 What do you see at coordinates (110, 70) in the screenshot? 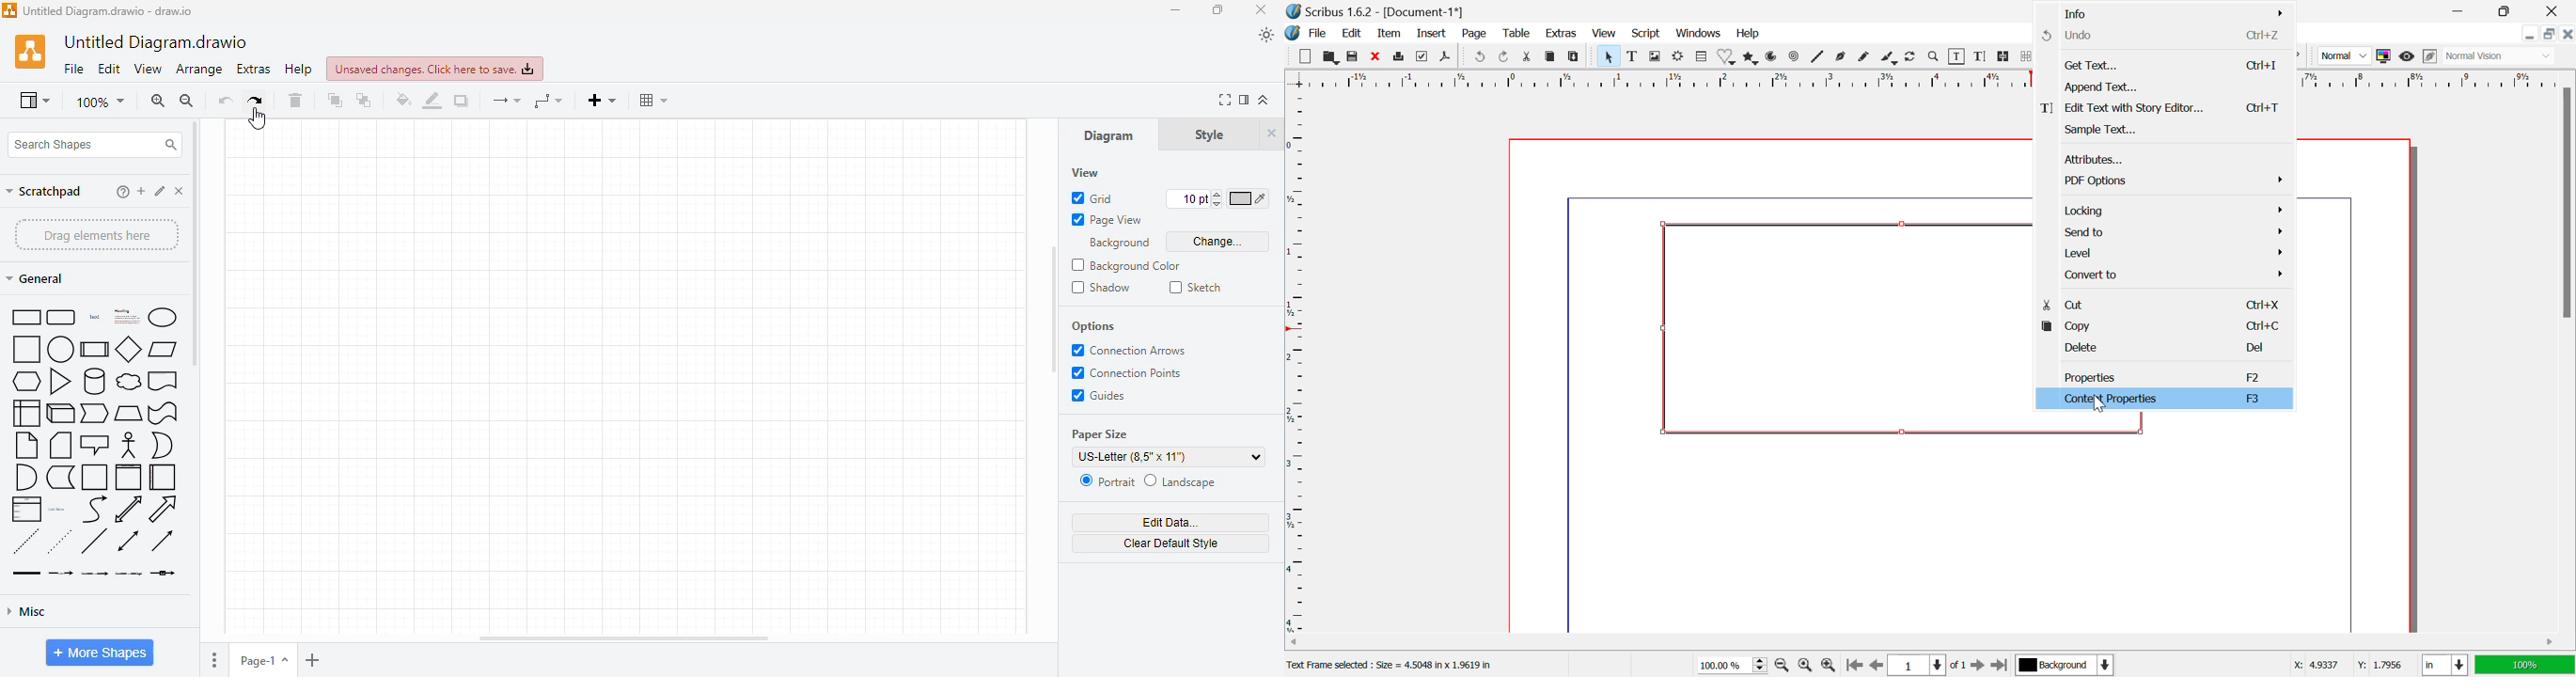
I see `edit` at bounding box center [110, 70].